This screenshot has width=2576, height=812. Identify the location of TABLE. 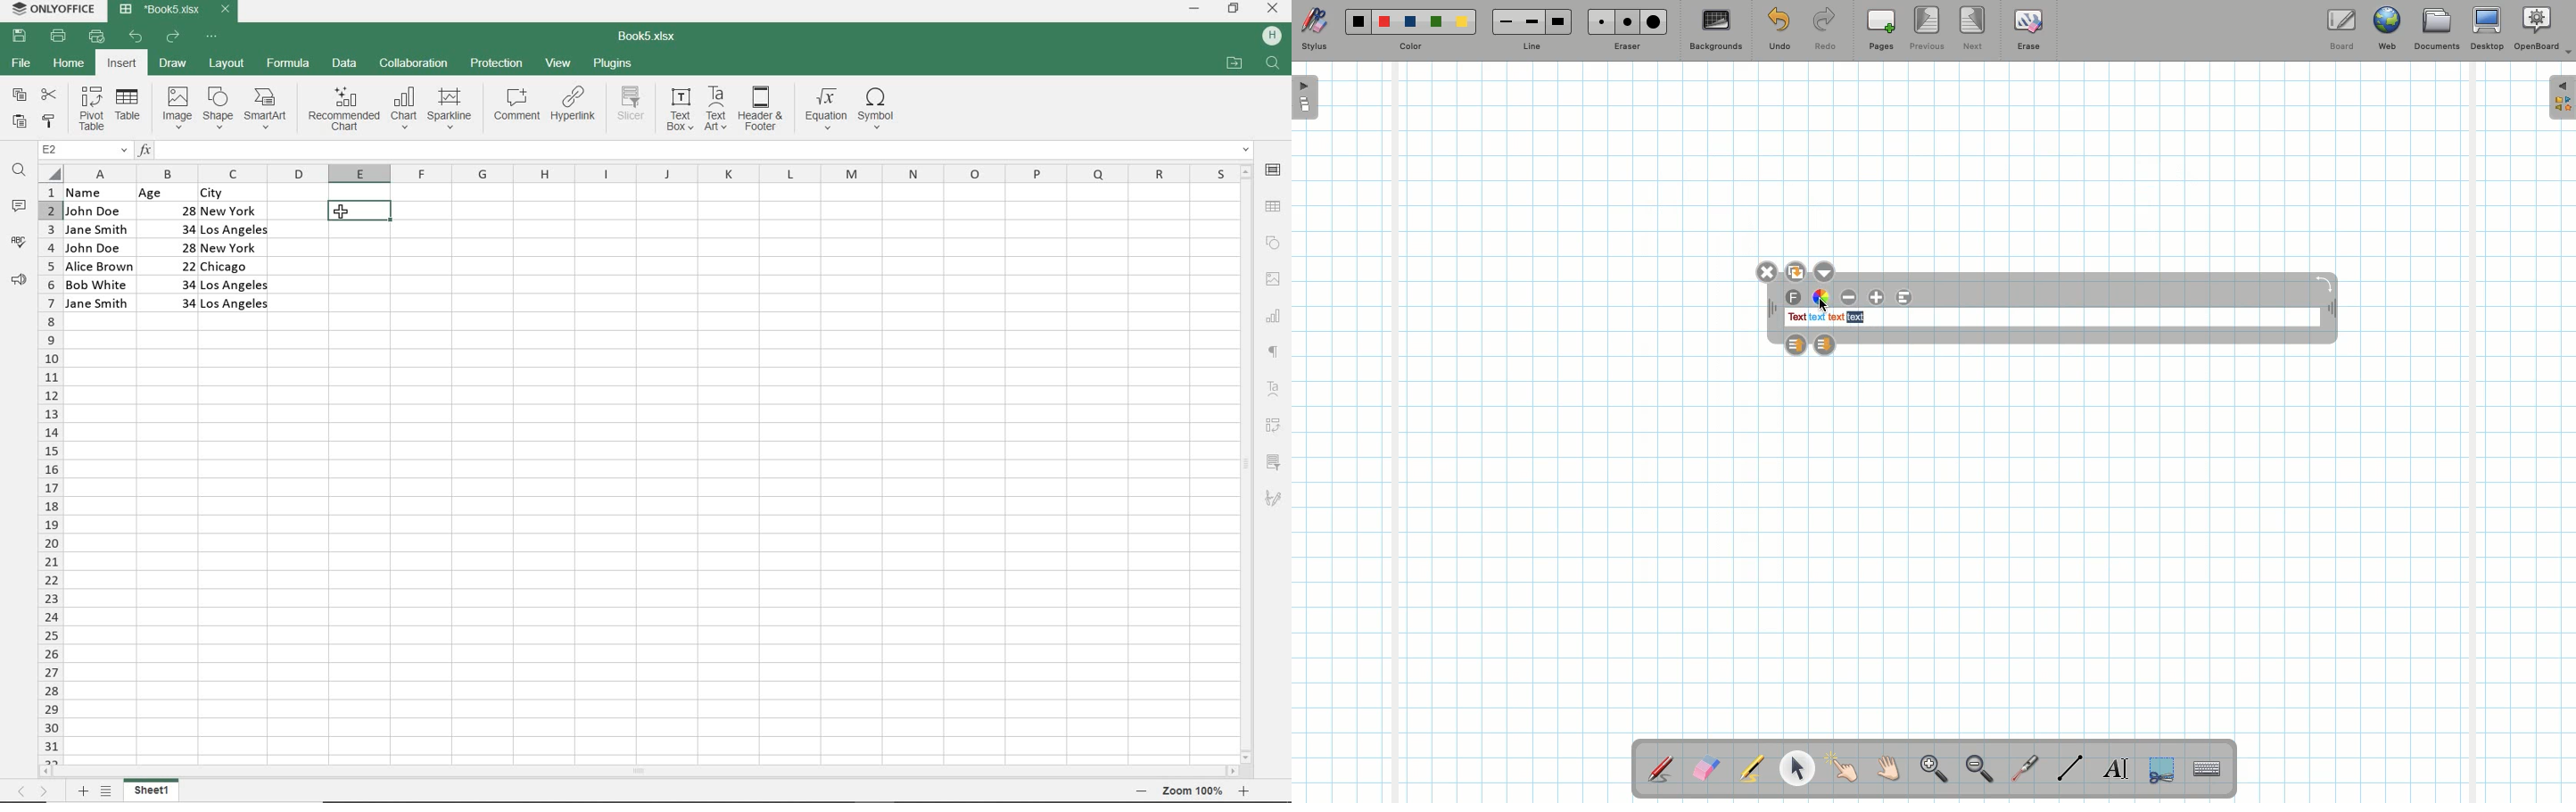
(129, 109).